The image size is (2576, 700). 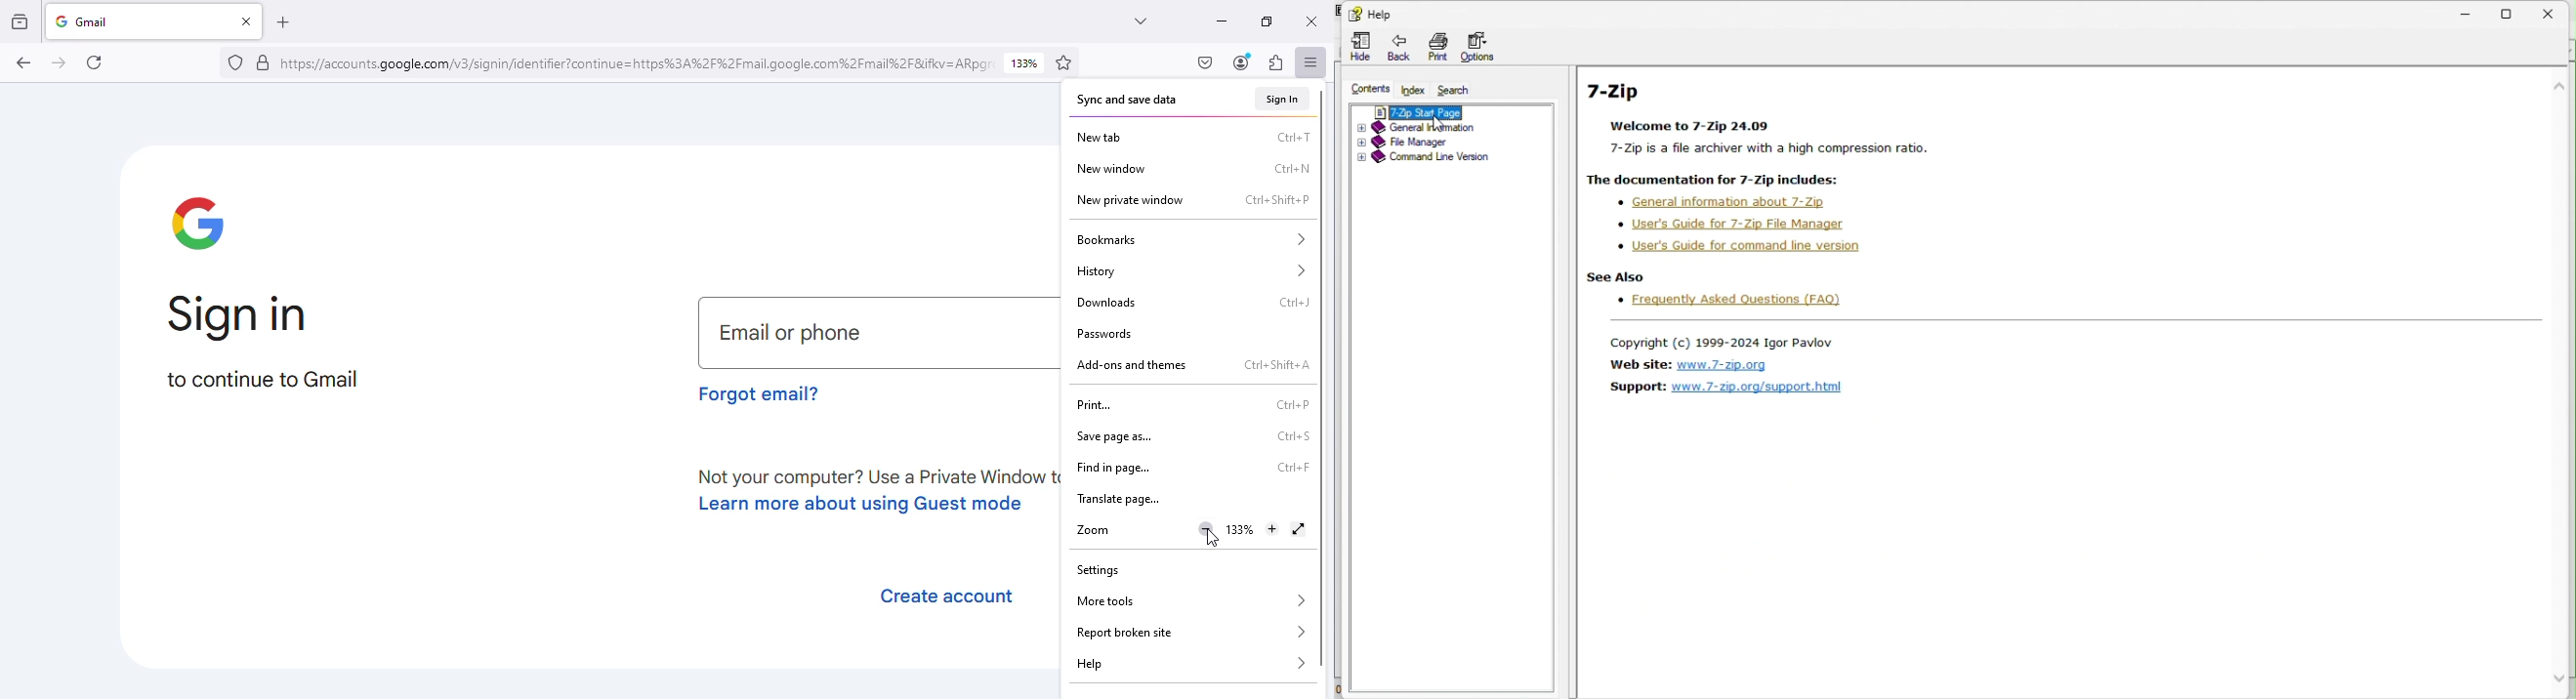 What do you see at coordinates (1355, 48) in the screenshot?
I see `hide` at bounding box center [1355, 48].